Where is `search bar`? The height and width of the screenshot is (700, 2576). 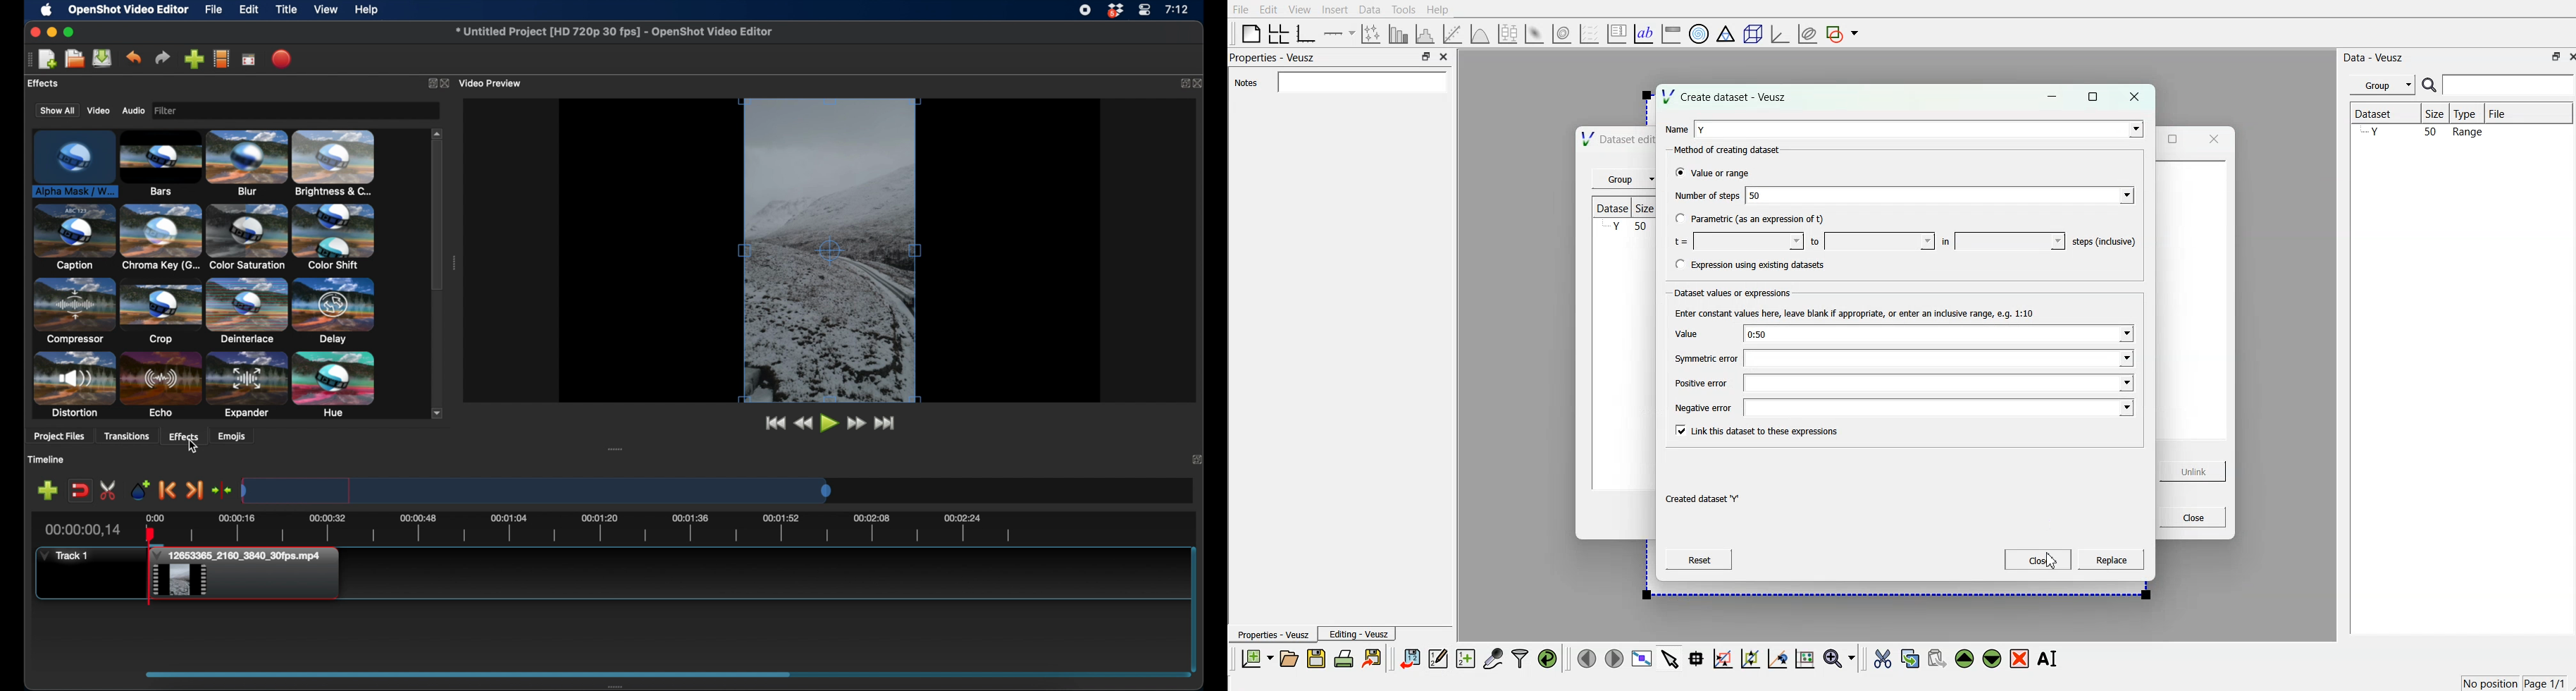 search bar is located at coordinates (2498, 85).